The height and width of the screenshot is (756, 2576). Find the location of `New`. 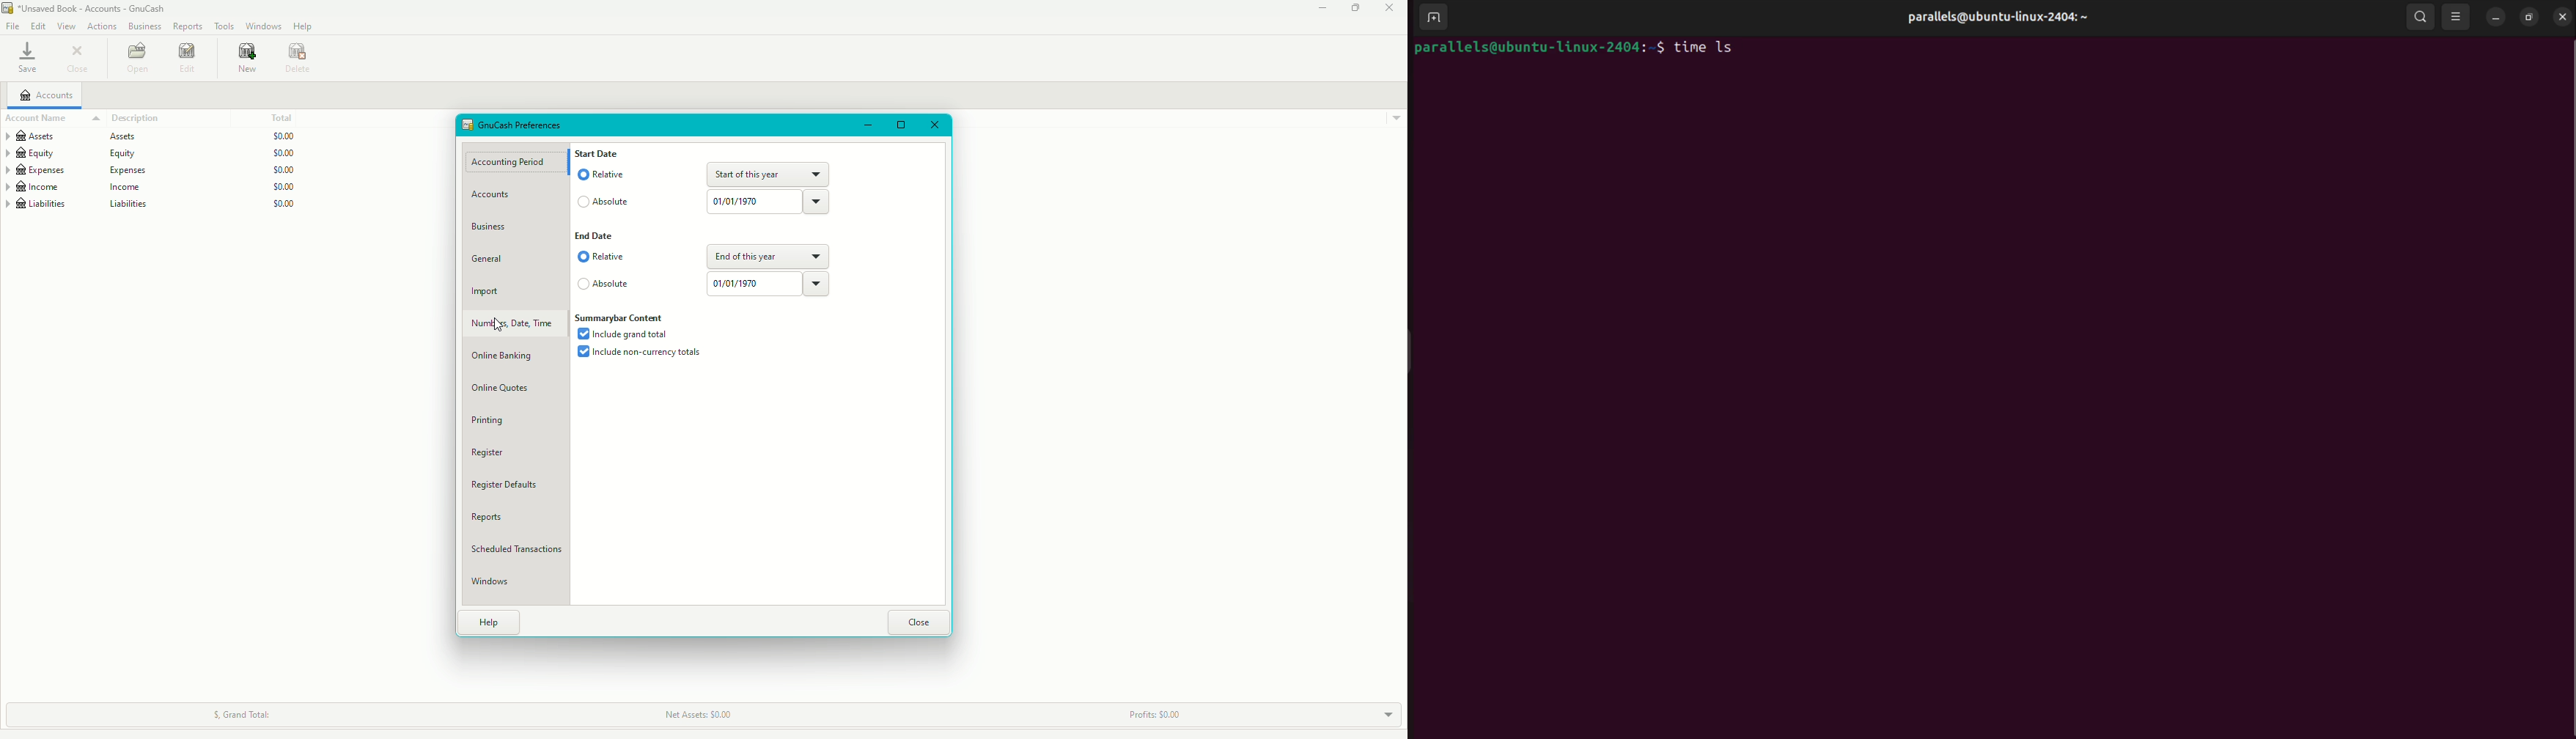

New is located at coordinates (245, 59).